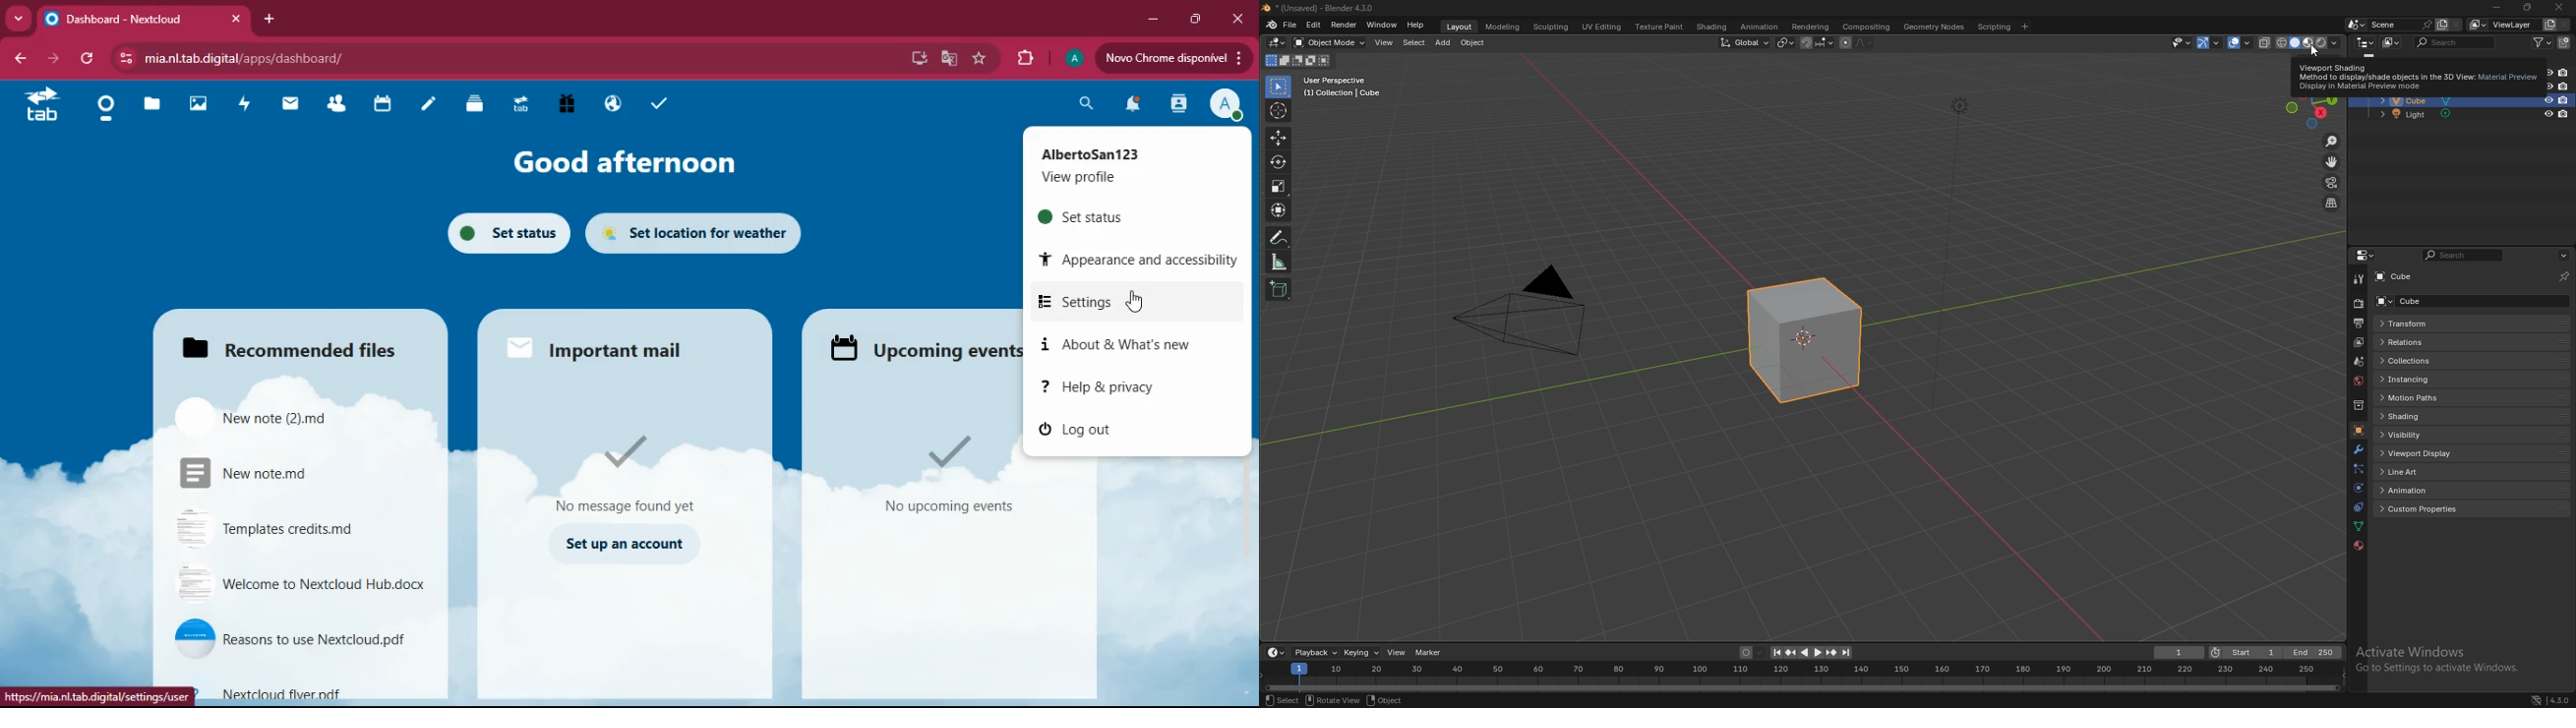 The image size is (2576, 728). Describe the element at coordinates (2332, 162) in the screenshot. I see `move` at that location.